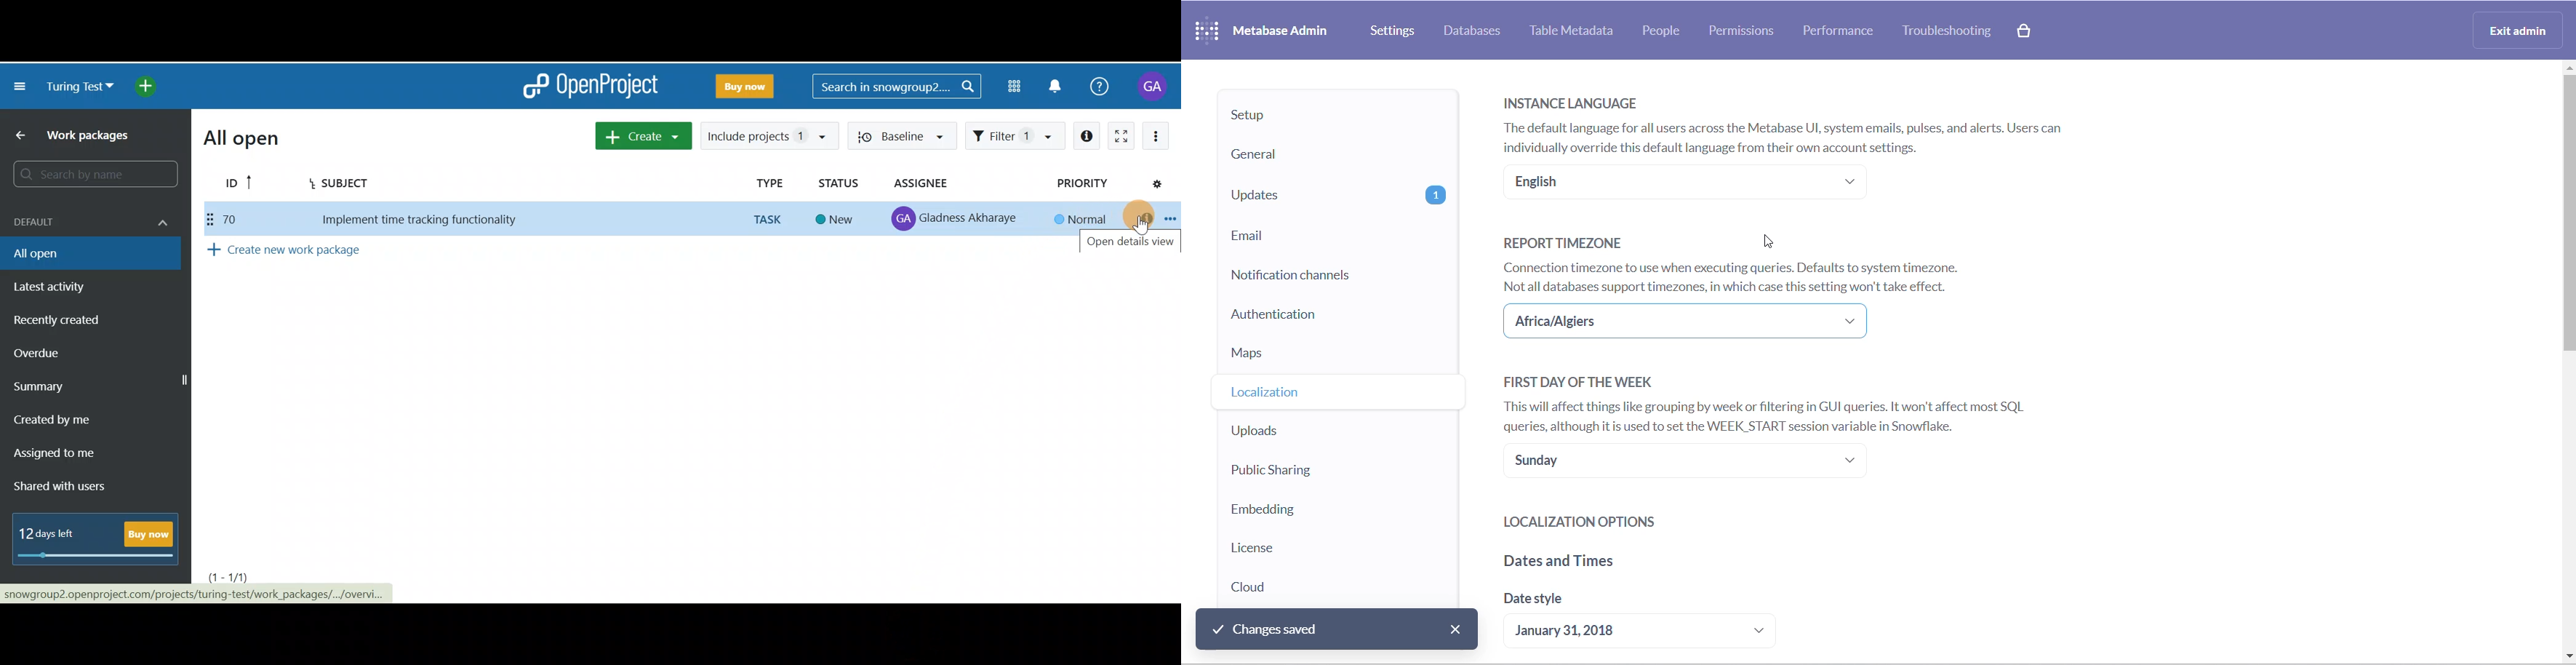 The height and width of the screenshot is (672, 2576). Describe the element at coordinates (1097, 84) in the screenshot. I see `Help` at that location.